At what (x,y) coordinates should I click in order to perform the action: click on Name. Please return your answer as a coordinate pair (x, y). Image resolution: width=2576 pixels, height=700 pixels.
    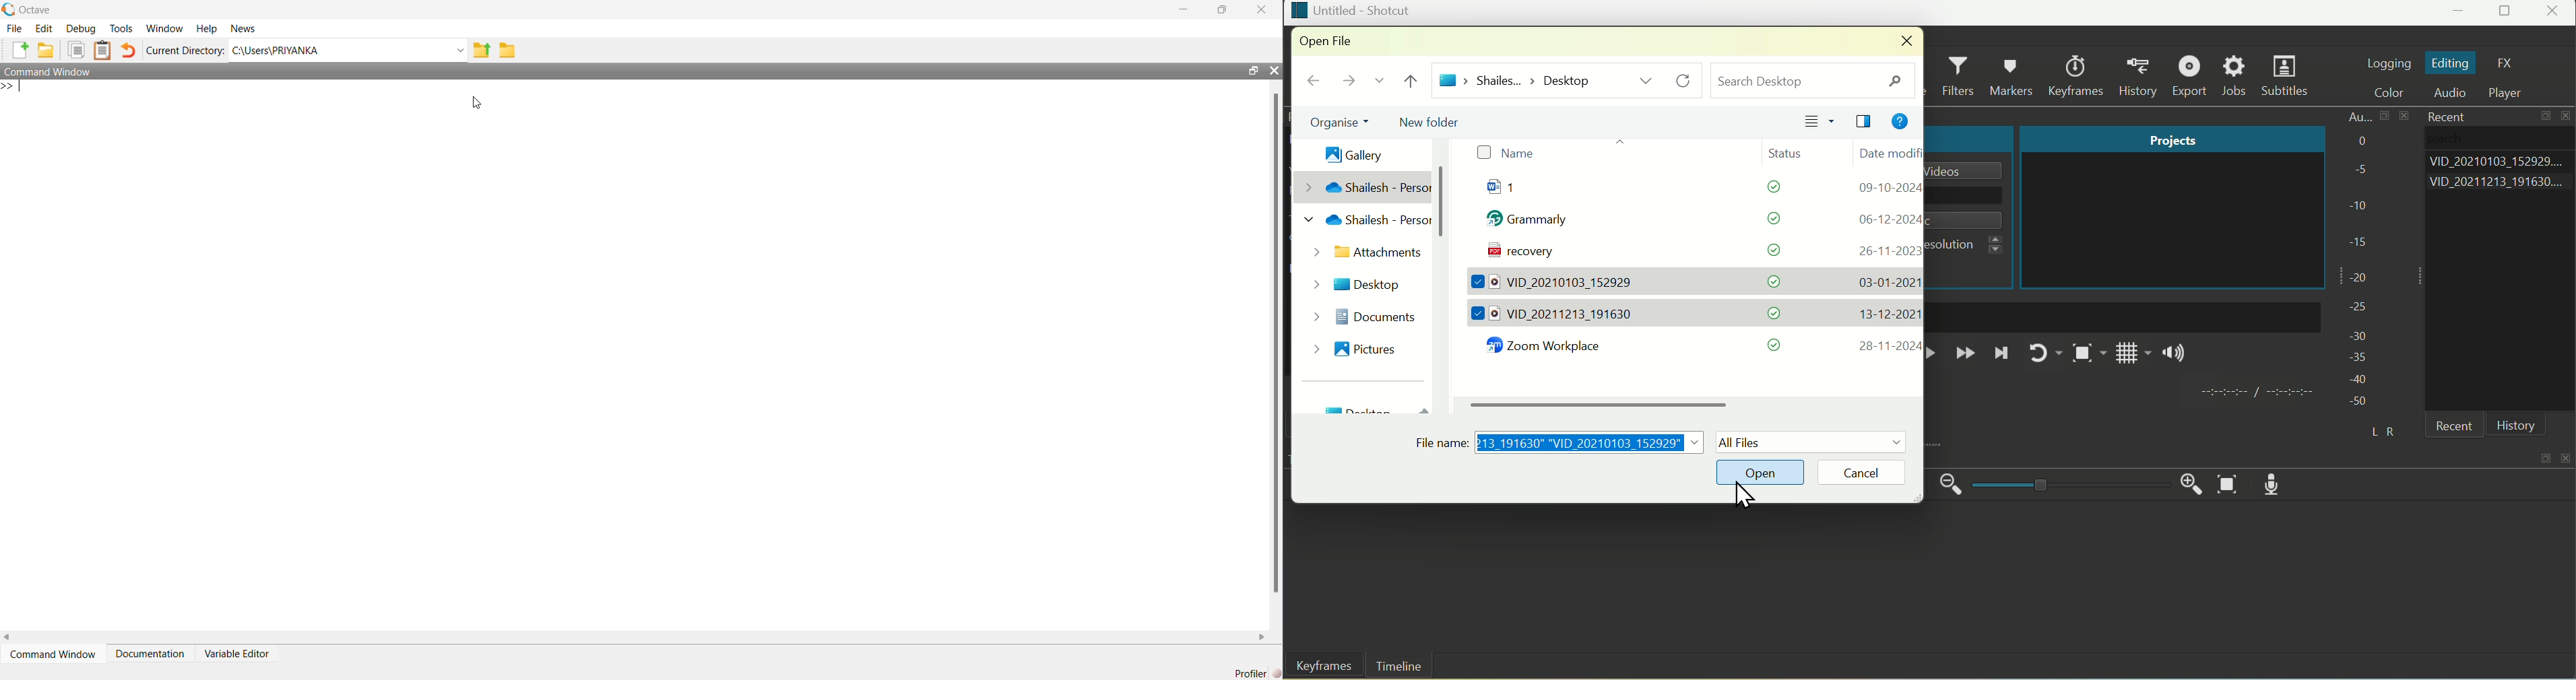
    Looking at the image, I should click on (1505, 154).